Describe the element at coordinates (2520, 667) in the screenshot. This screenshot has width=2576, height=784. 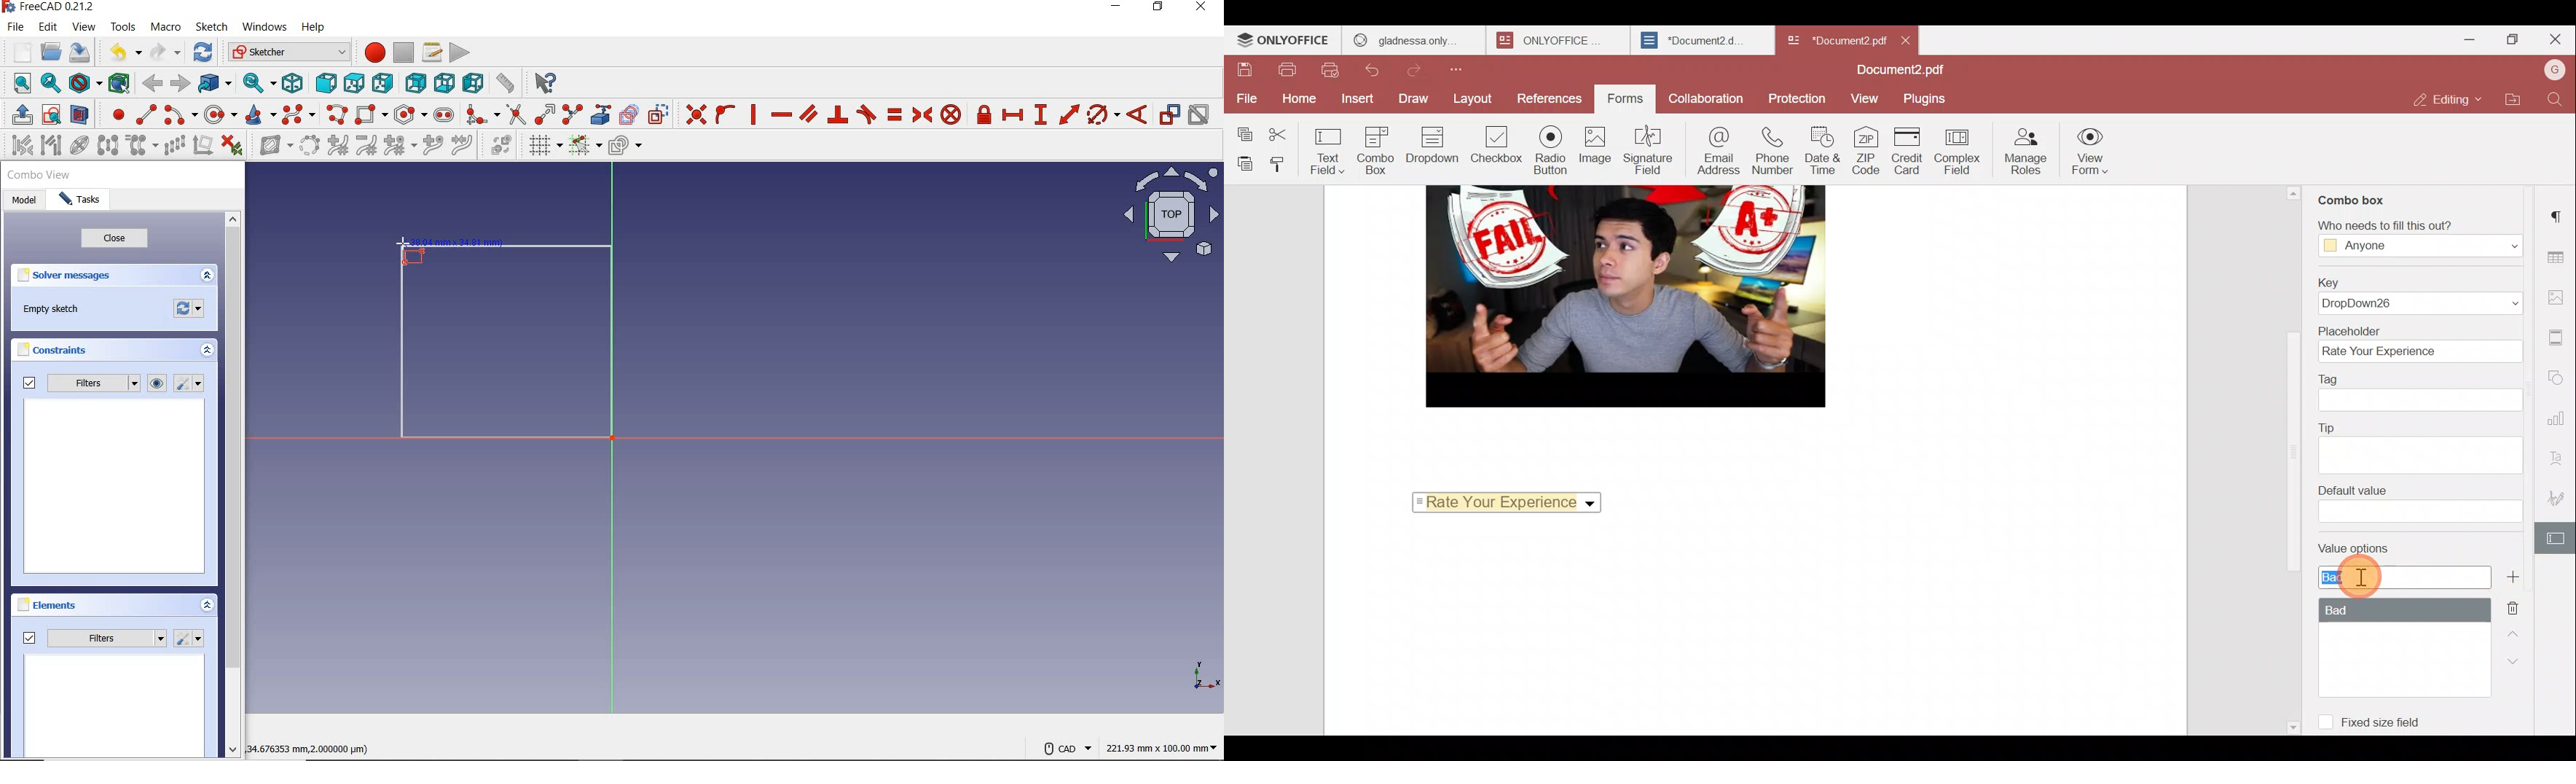
I see `Down` at that location.